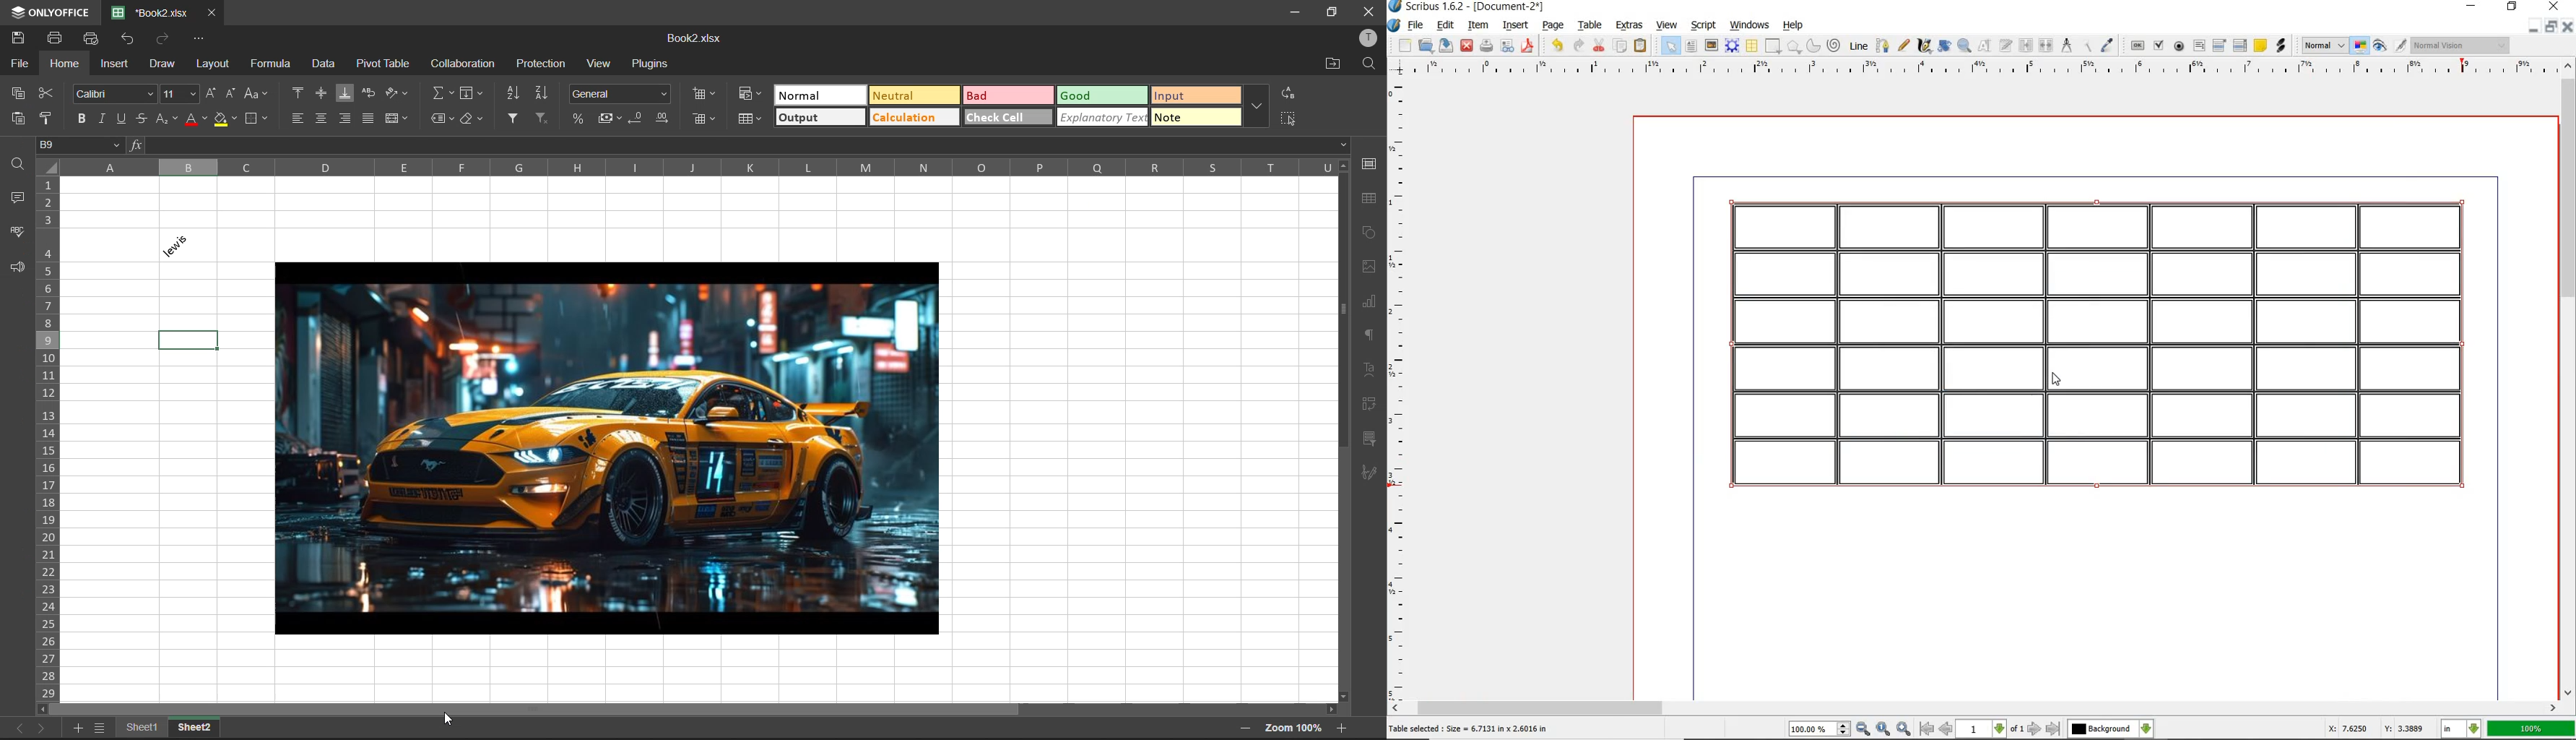  I want to click on save, so click(22, 37).